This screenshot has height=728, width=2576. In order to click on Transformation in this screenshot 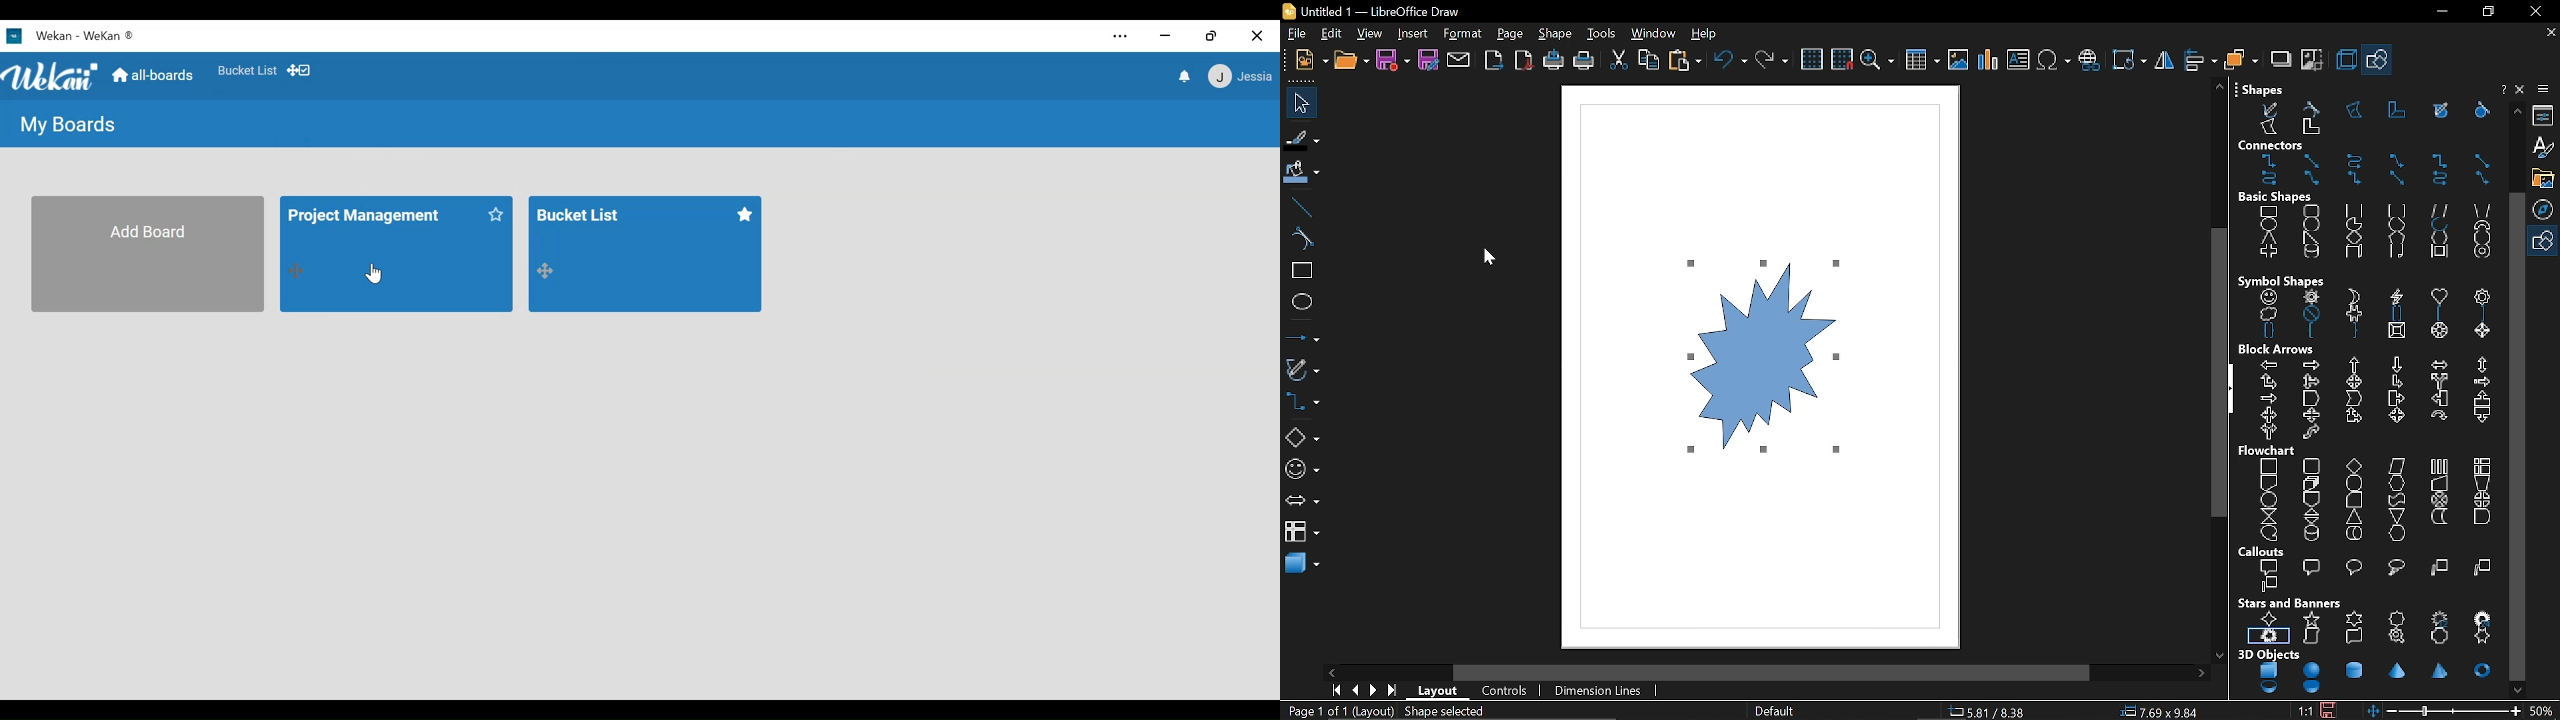, I will do `click(2127, 59)`.